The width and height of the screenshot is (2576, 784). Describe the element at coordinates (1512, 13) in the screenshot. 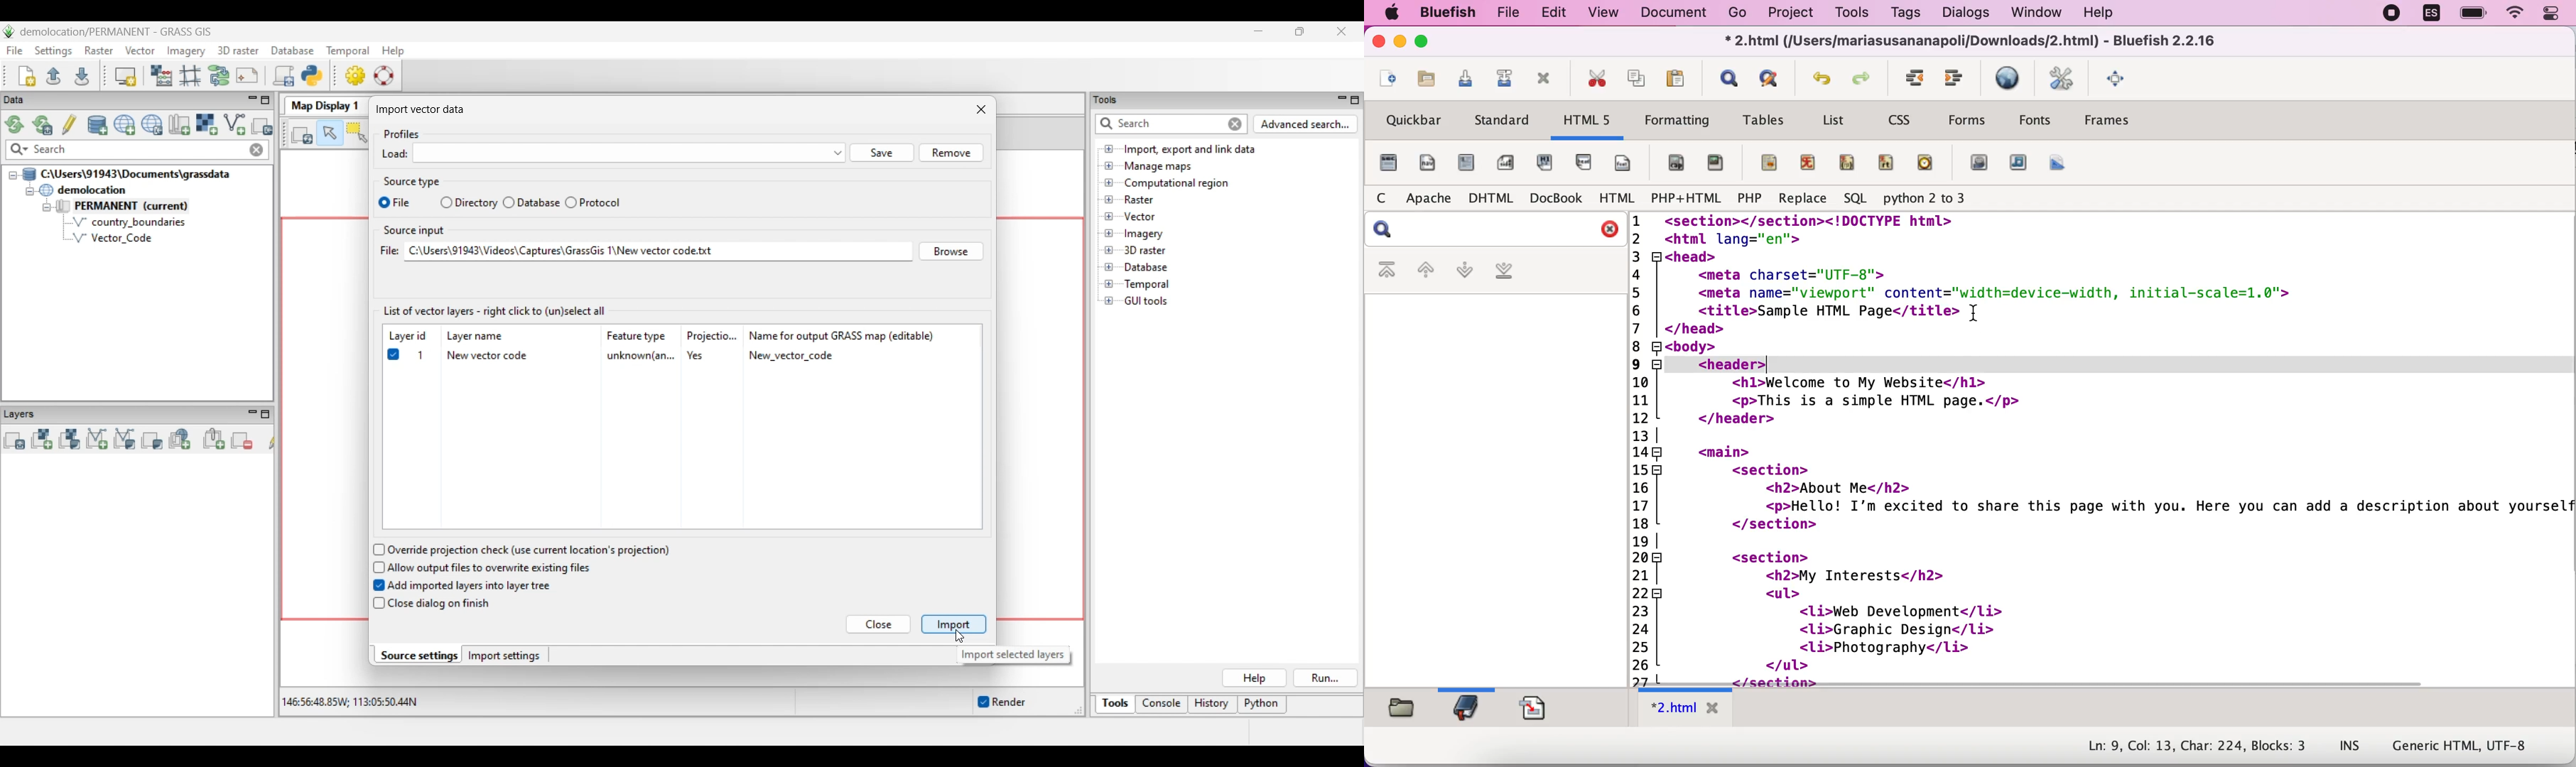

I see `file` at that location.